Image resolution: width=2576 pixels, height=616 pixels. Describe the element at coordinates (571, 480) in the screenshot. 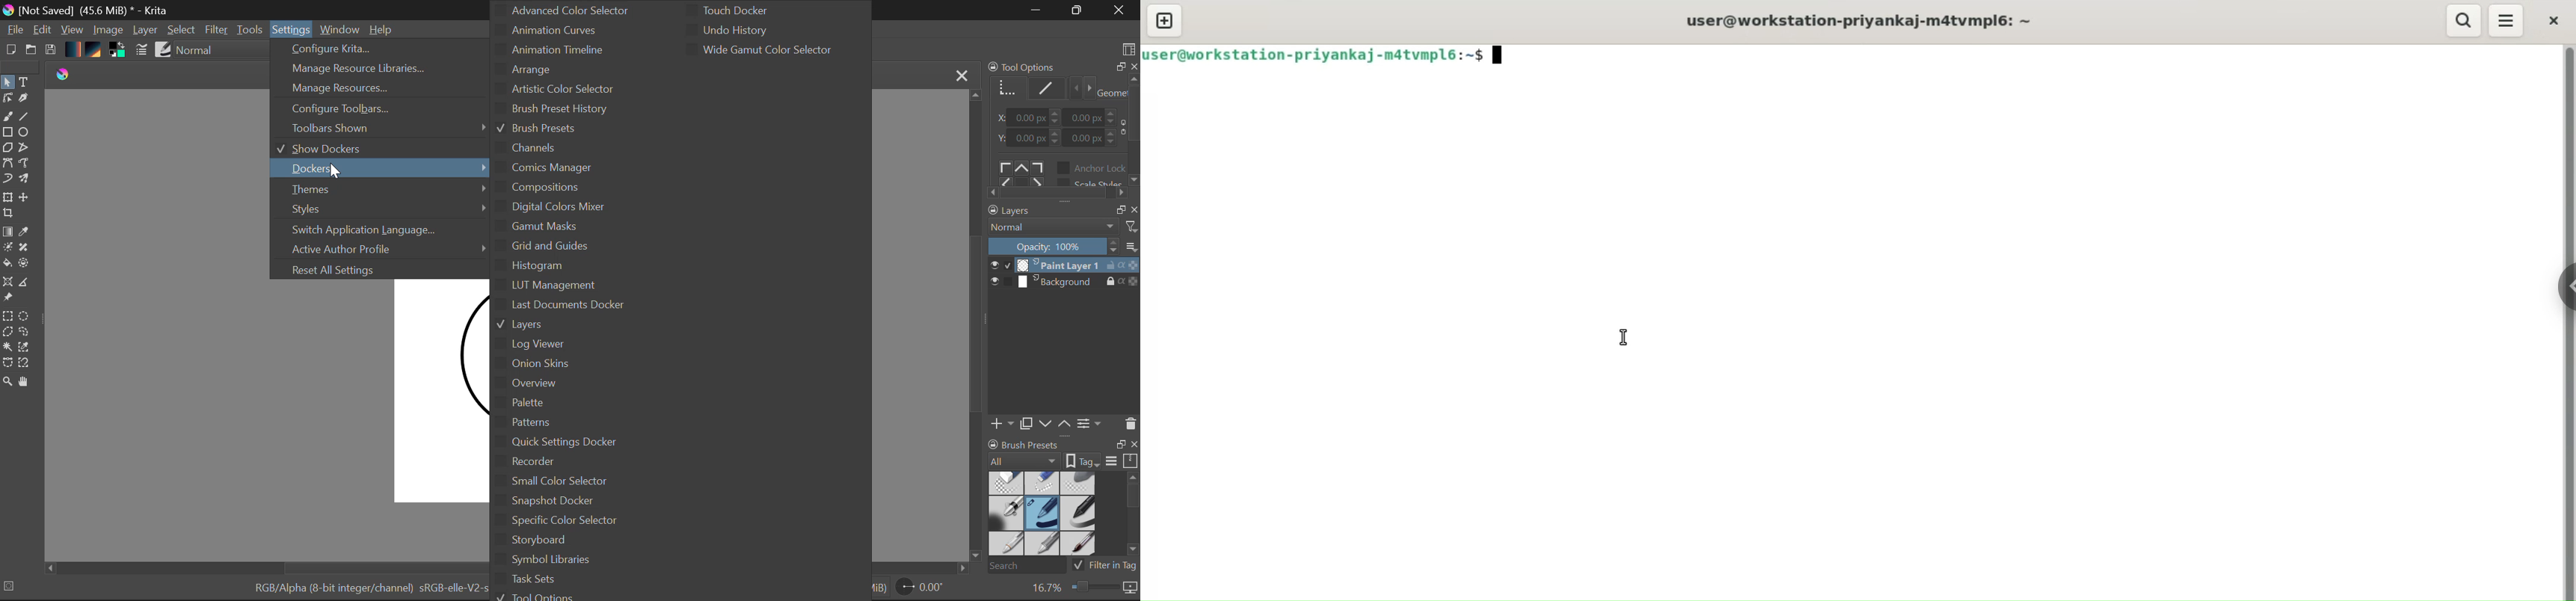

I see `Small Color Selector` at that location.